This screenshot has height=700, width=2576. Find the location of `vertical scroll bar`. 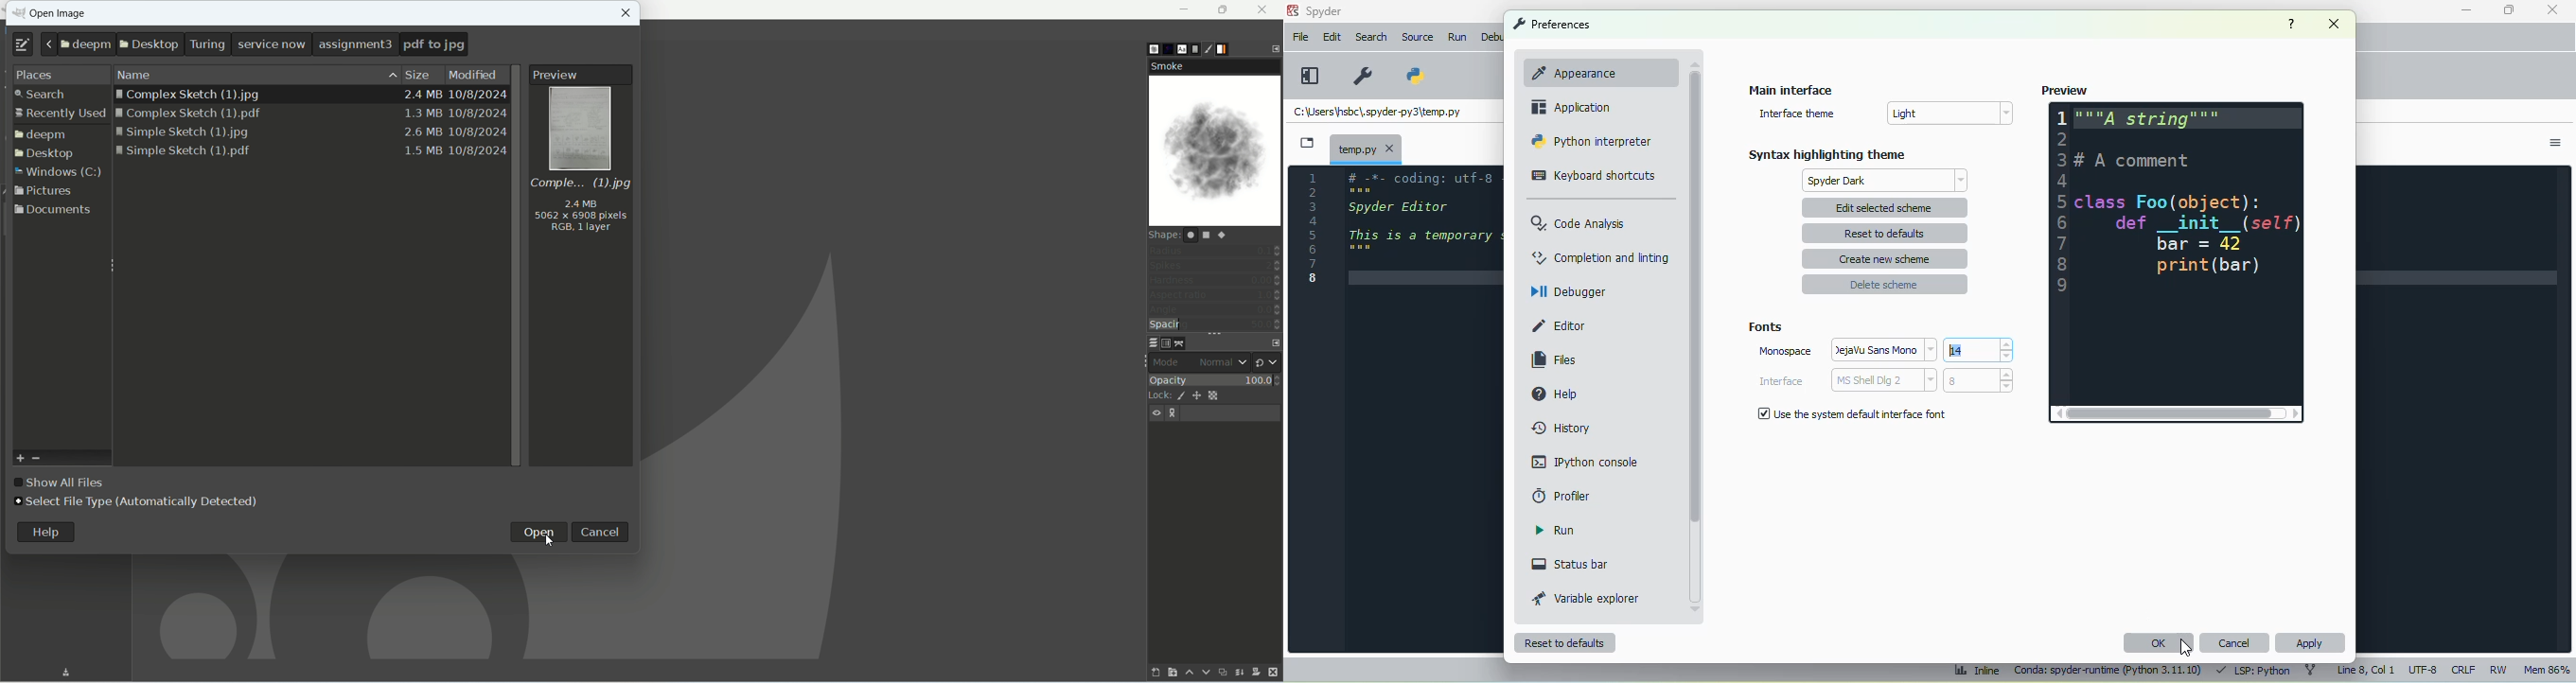

vertical scroll bar is located at coordinates (1695, 298).